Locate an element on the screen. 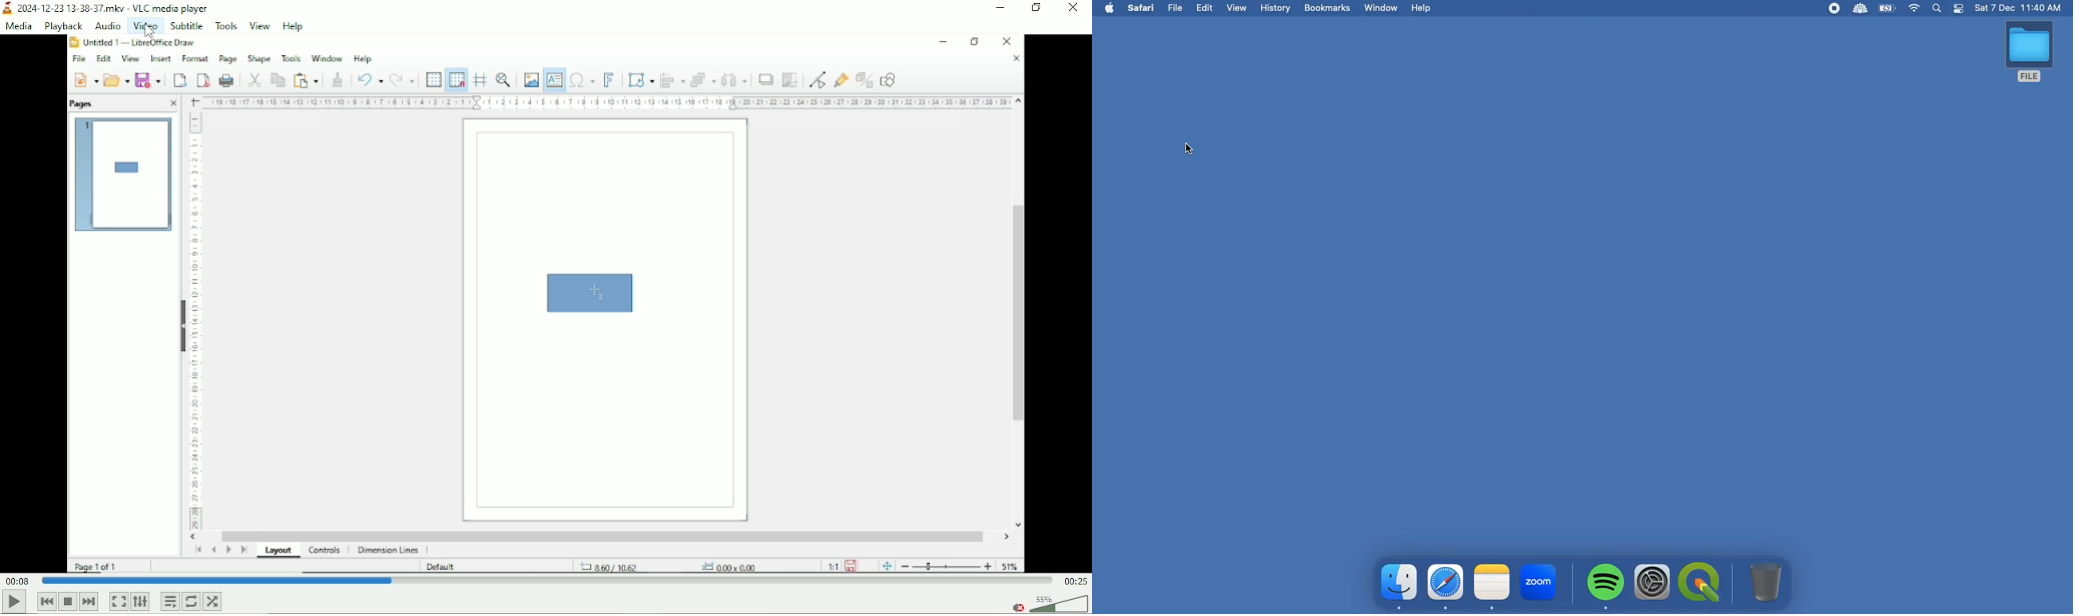  Media is located at coordinates (18, 25).